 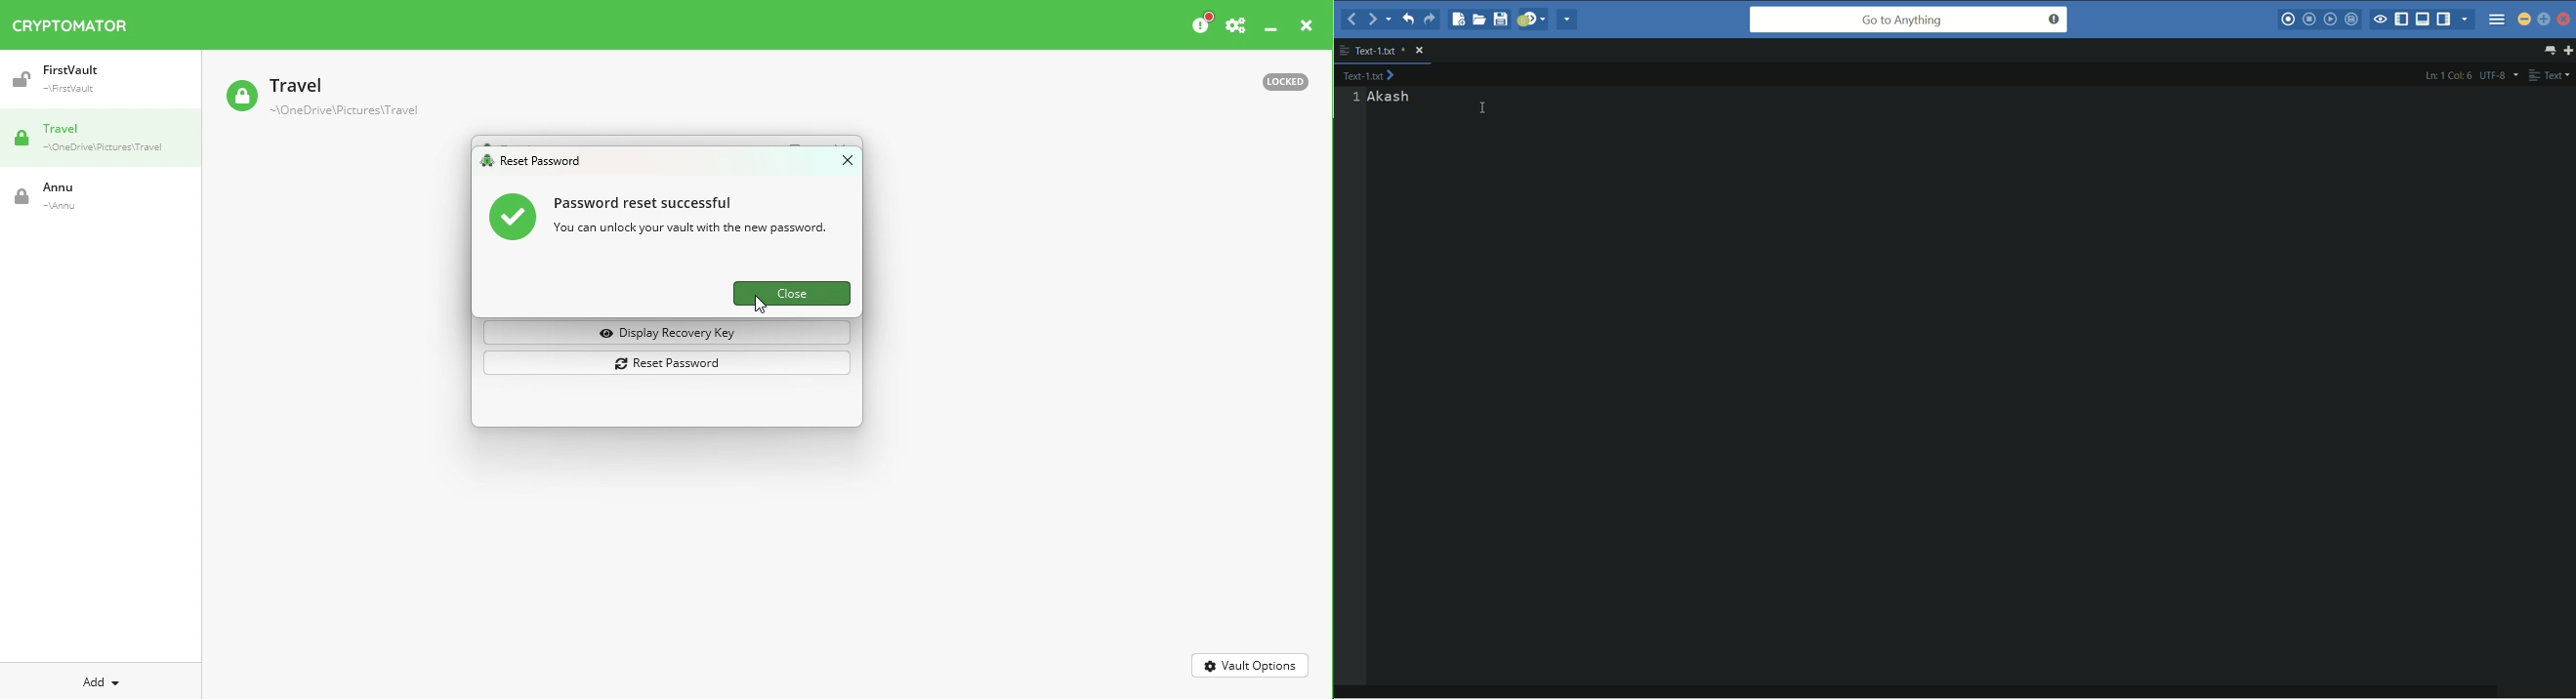 I want to click on Reset password, so click(x=671, y=364).